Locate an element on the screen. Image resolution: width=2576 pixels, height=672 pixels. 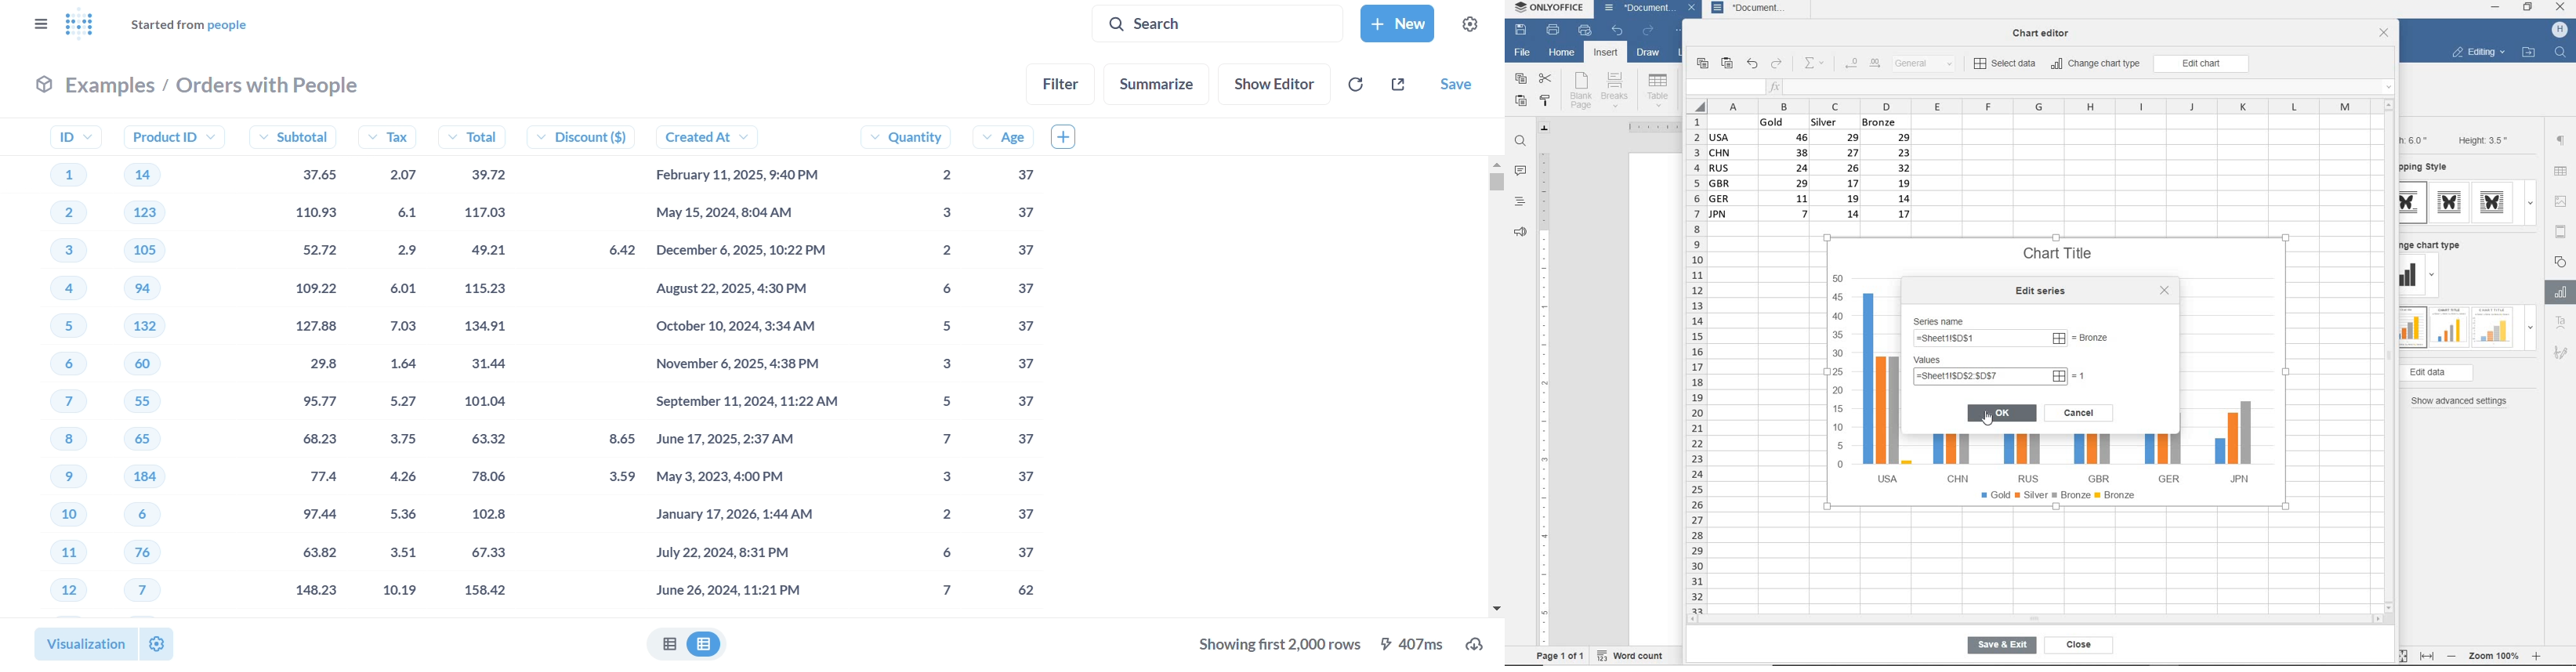
zoom out is located at coordinates (2453, 656).